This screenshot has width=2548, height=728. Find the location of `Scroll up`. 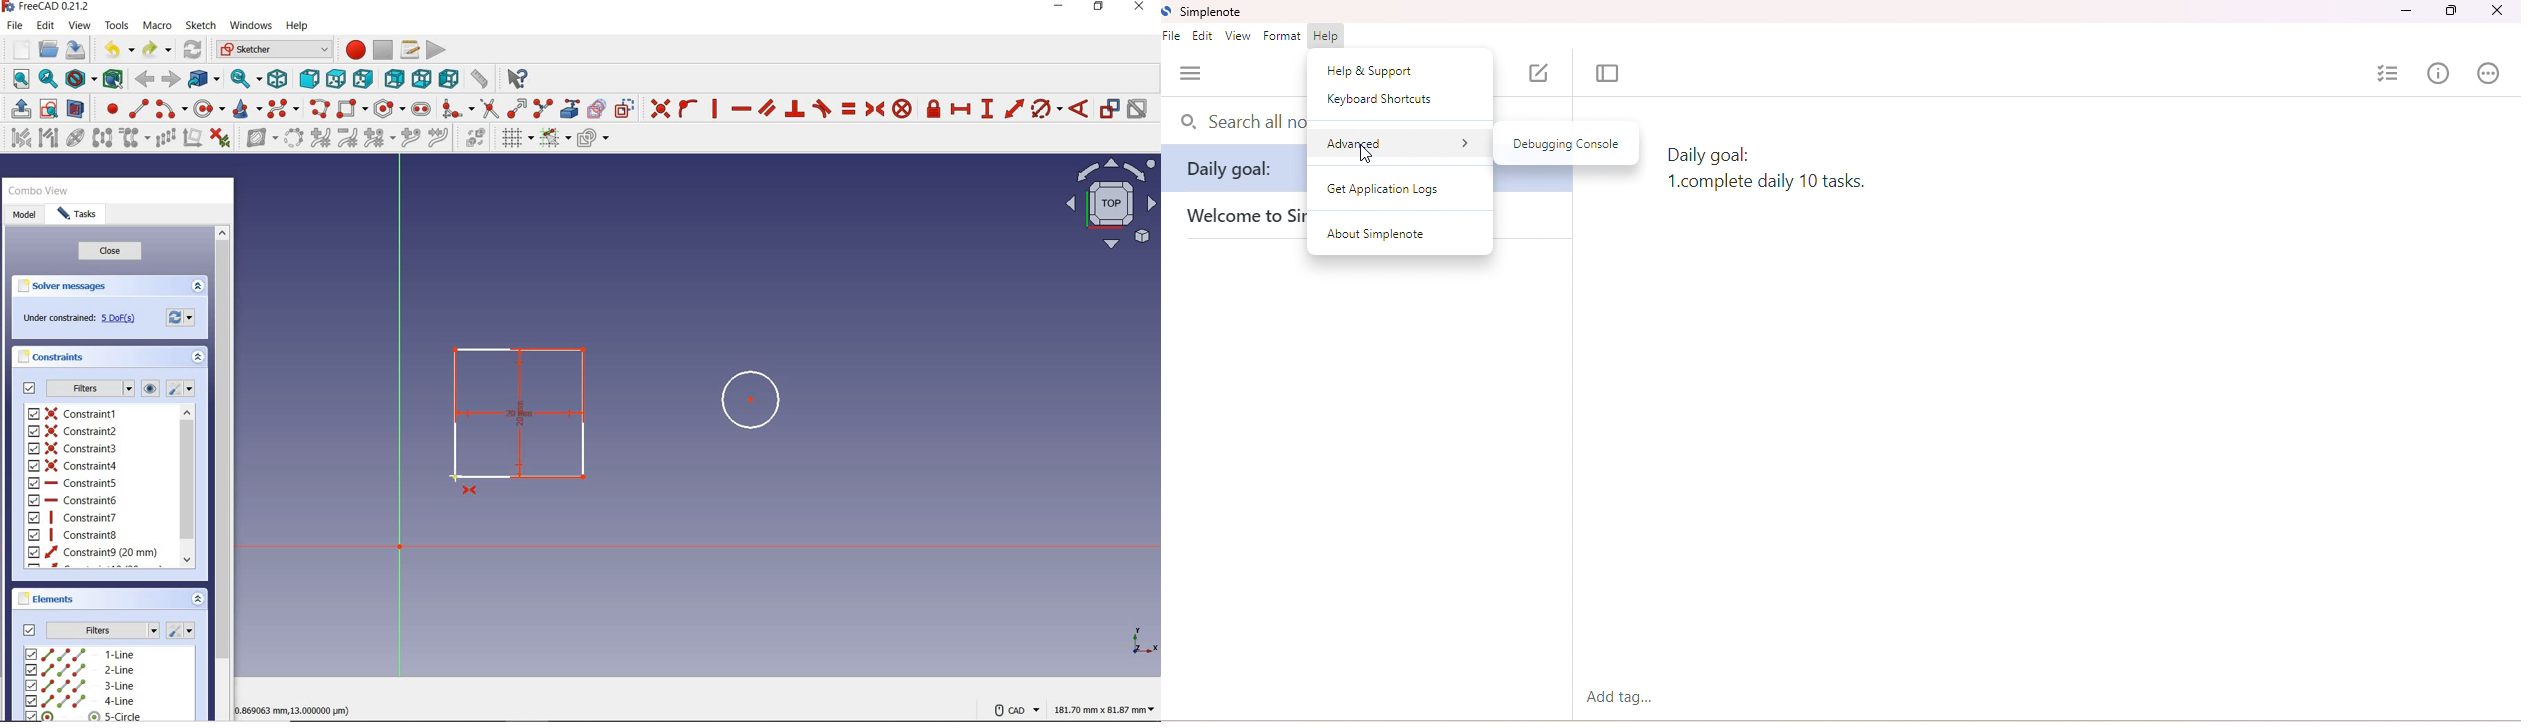

Scroll up is located at coordinates (223, 230).